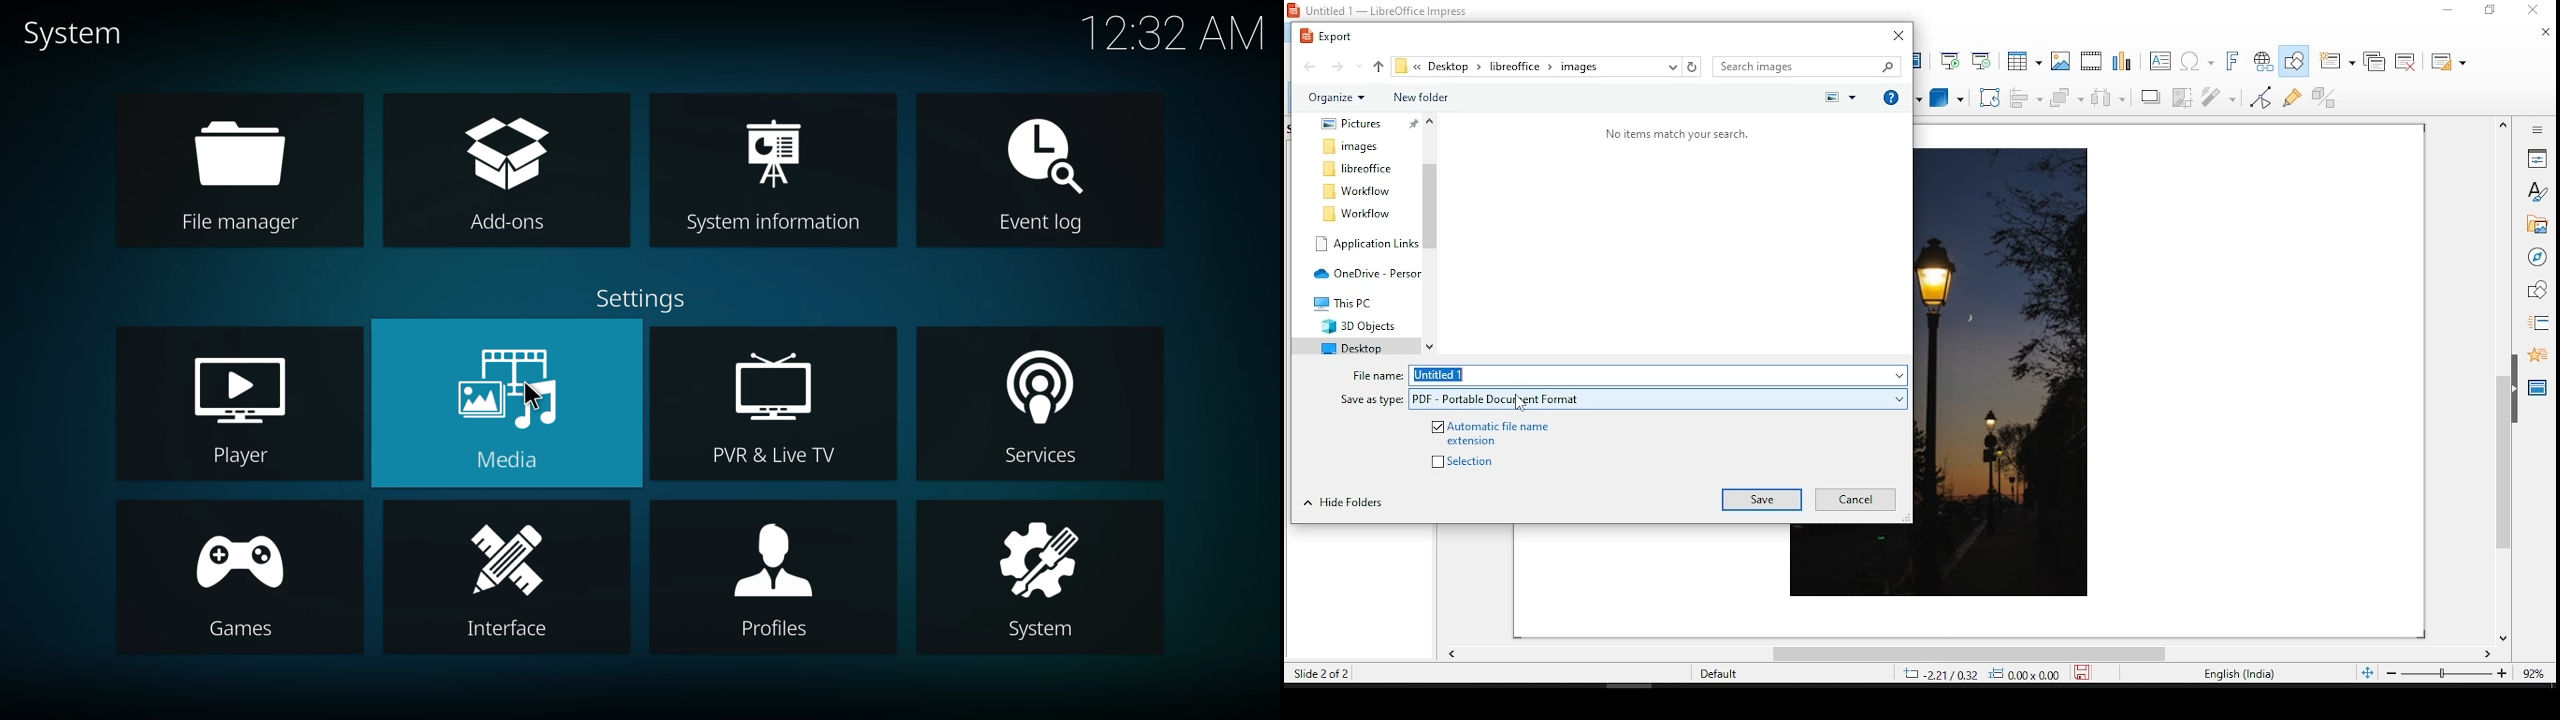 The image size is (2576, 728). Describe the element at coordinates (1983, 59) in the screenshot. I see `start from current slide` at that location.